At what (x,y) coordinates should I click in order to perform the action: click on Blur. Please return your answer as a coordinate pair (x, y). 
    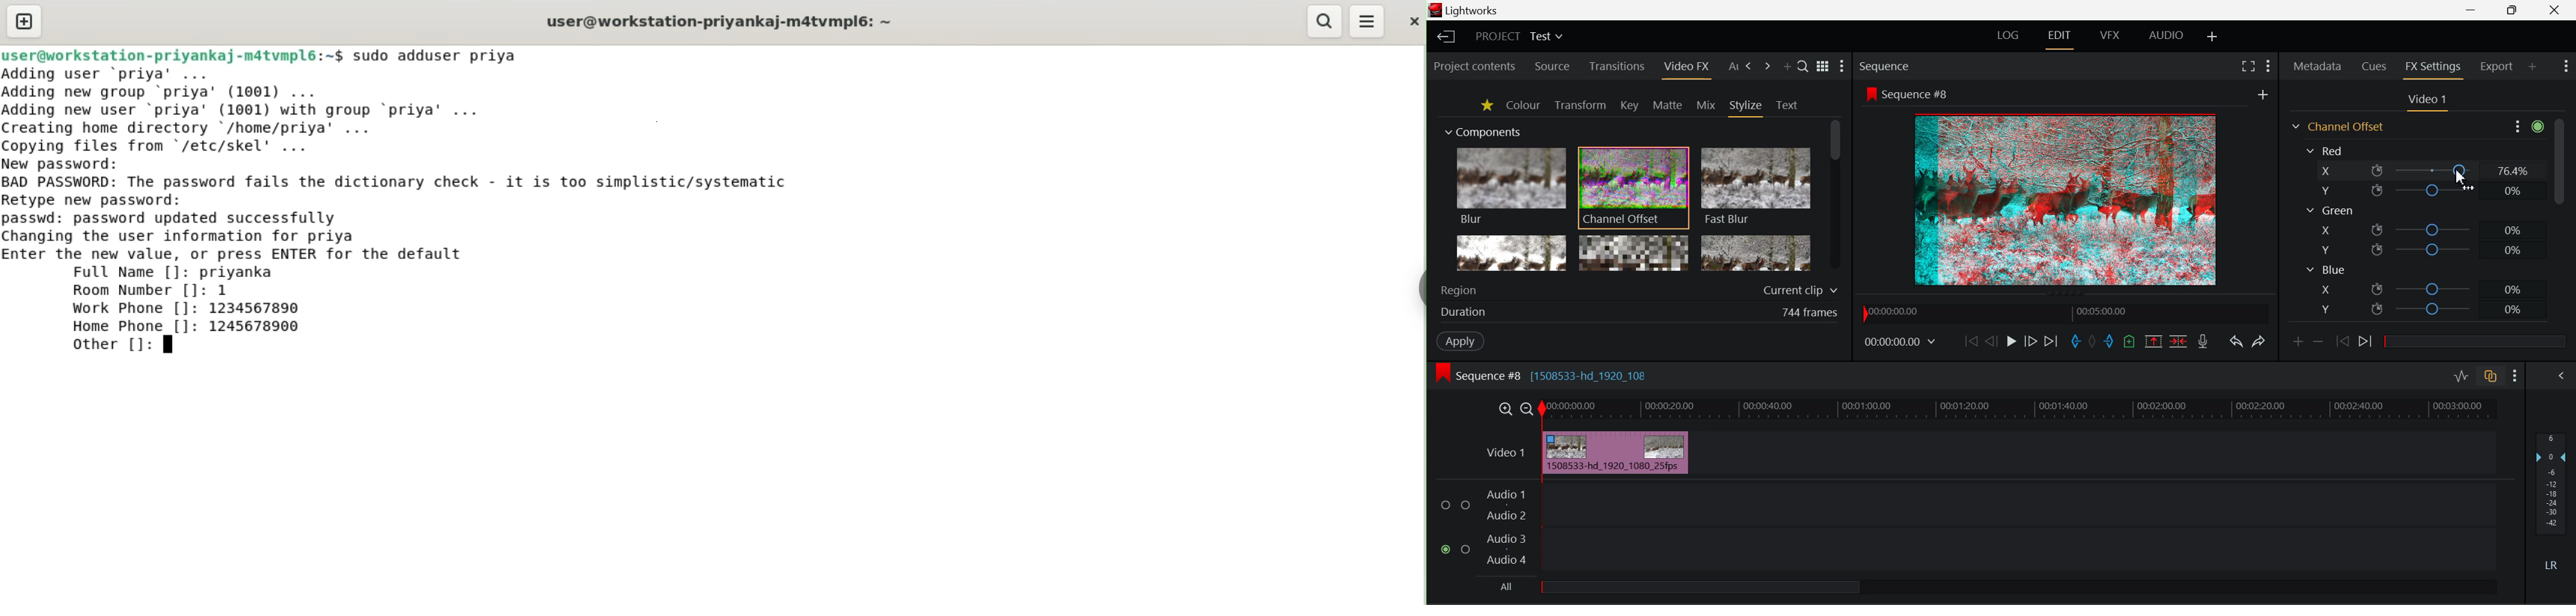
    Looking at the image, I should click on (1510, 187).